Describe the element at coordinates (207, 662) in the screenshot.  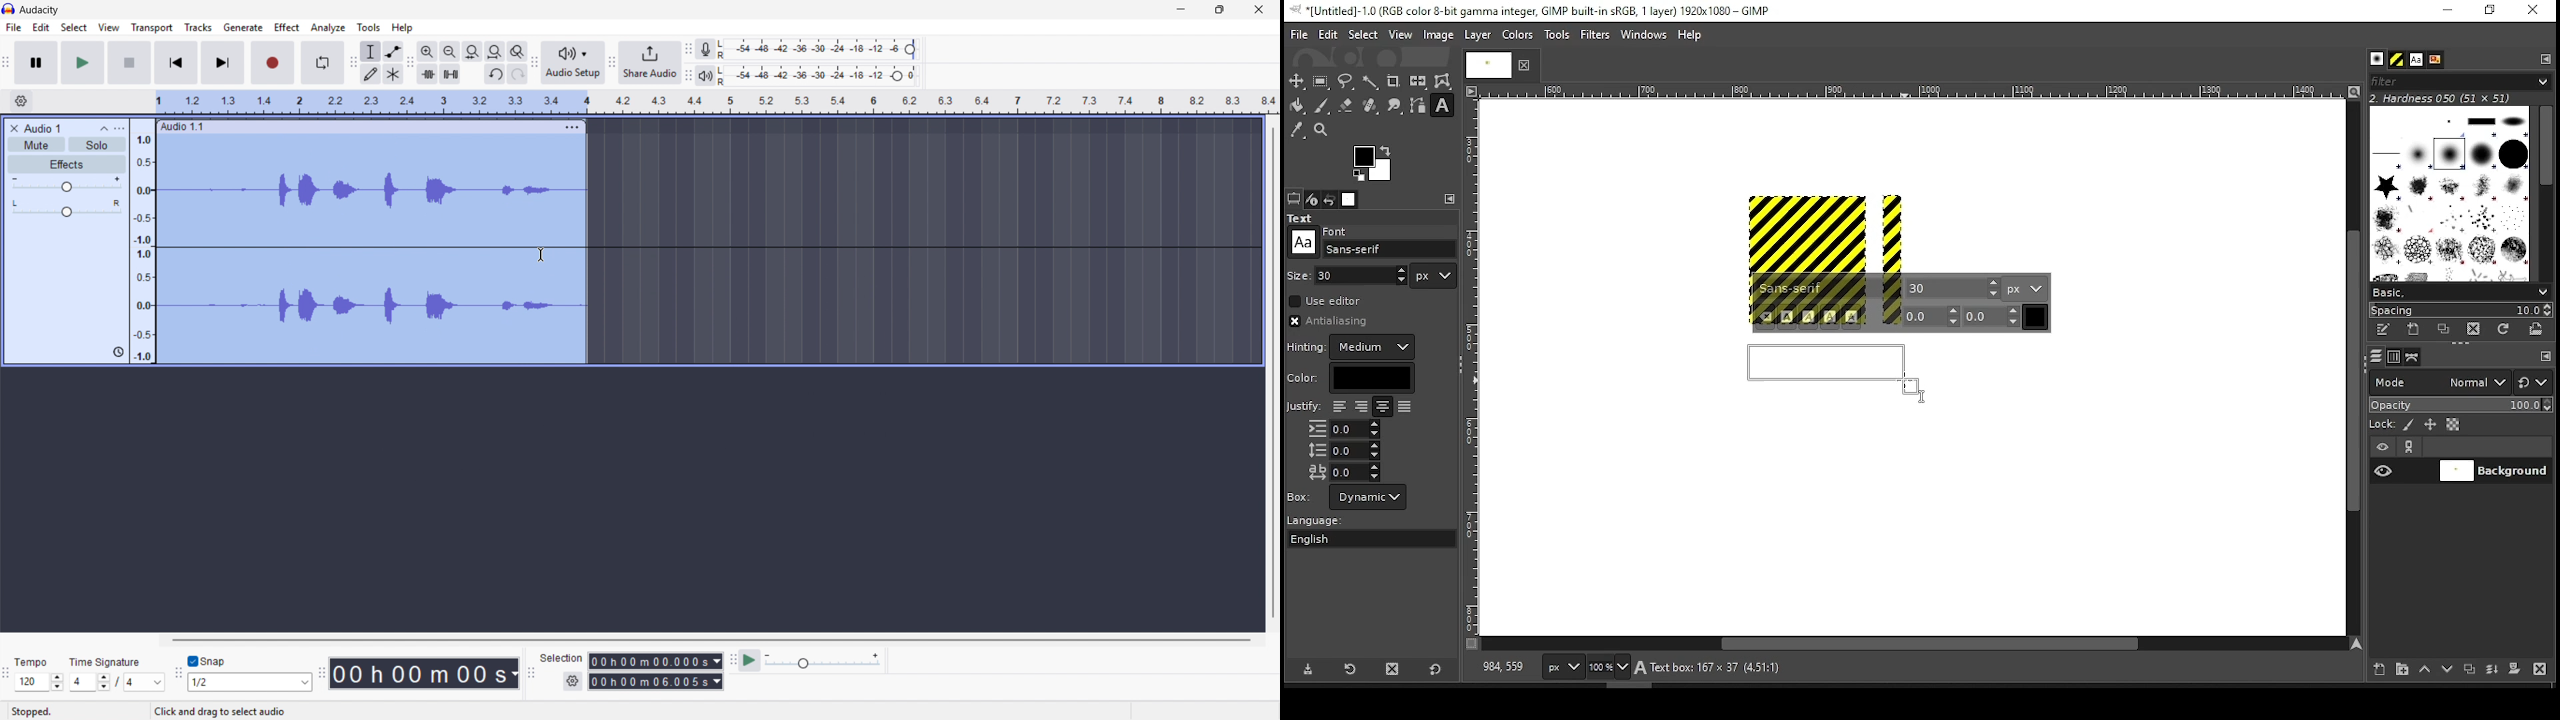
I see `Toggle snap` at that location.